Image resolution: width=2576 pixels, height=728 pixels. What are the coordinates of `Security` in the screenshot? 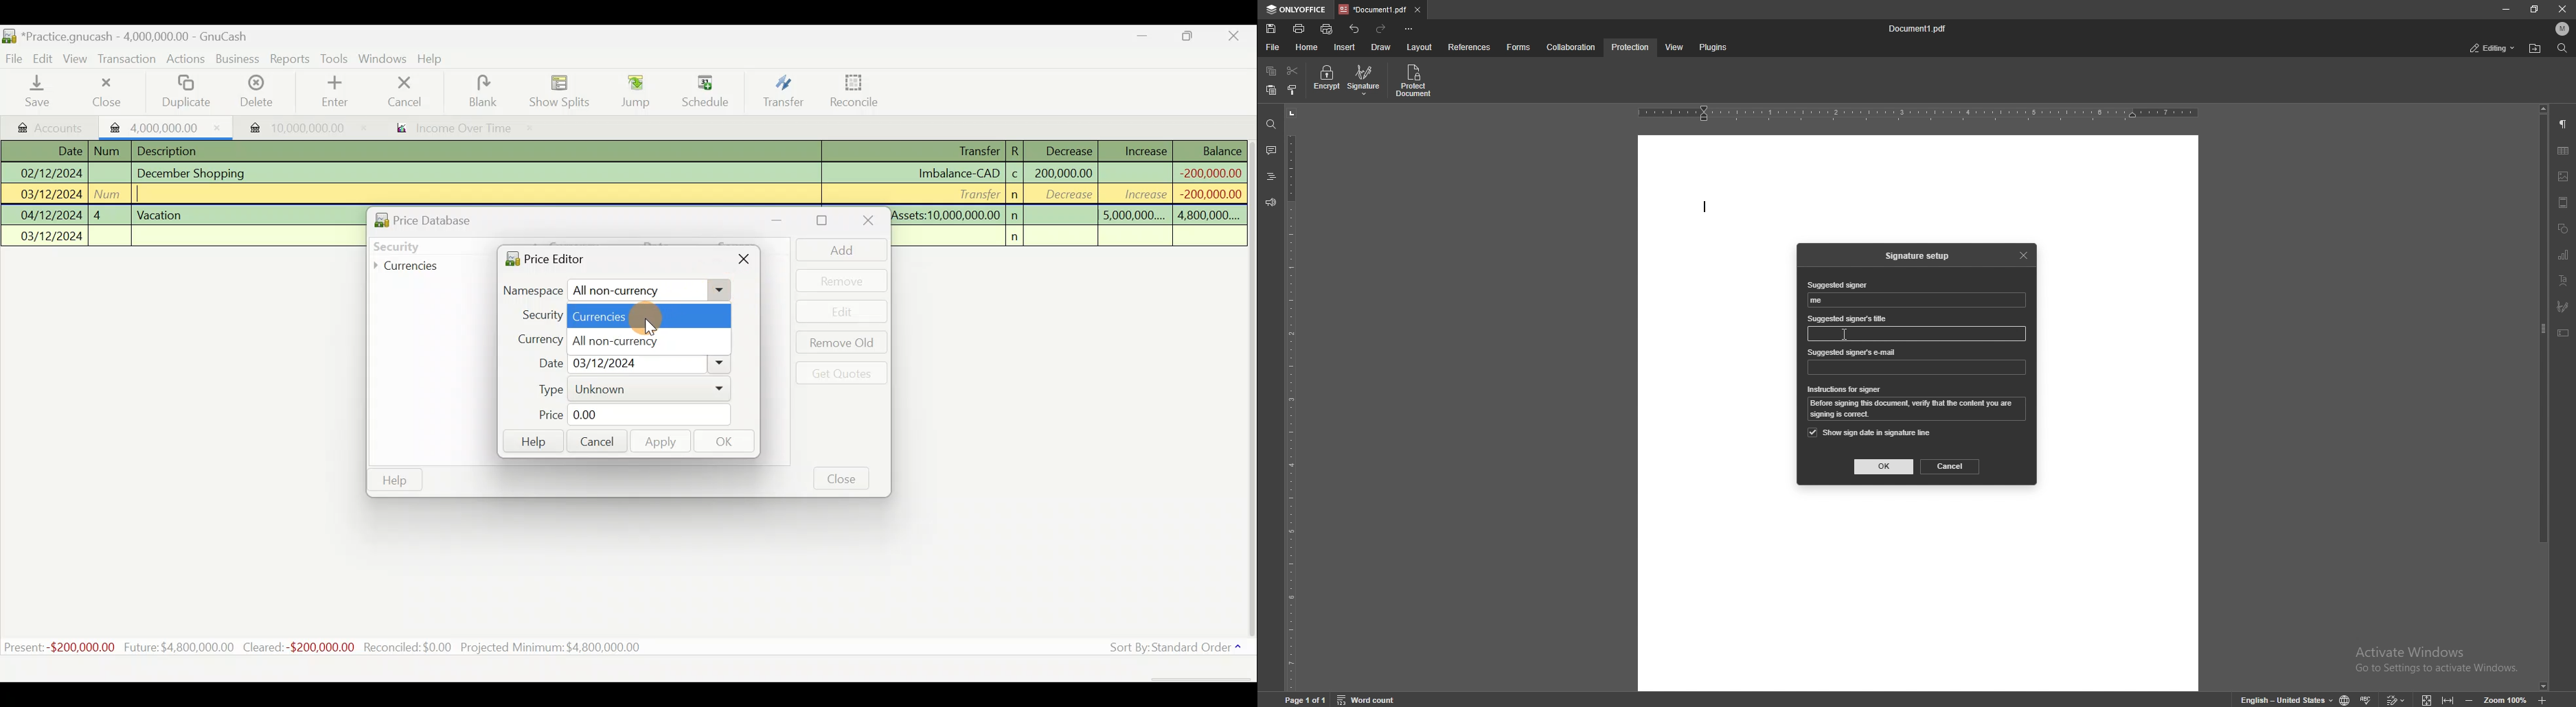 It's located at (535, 314).